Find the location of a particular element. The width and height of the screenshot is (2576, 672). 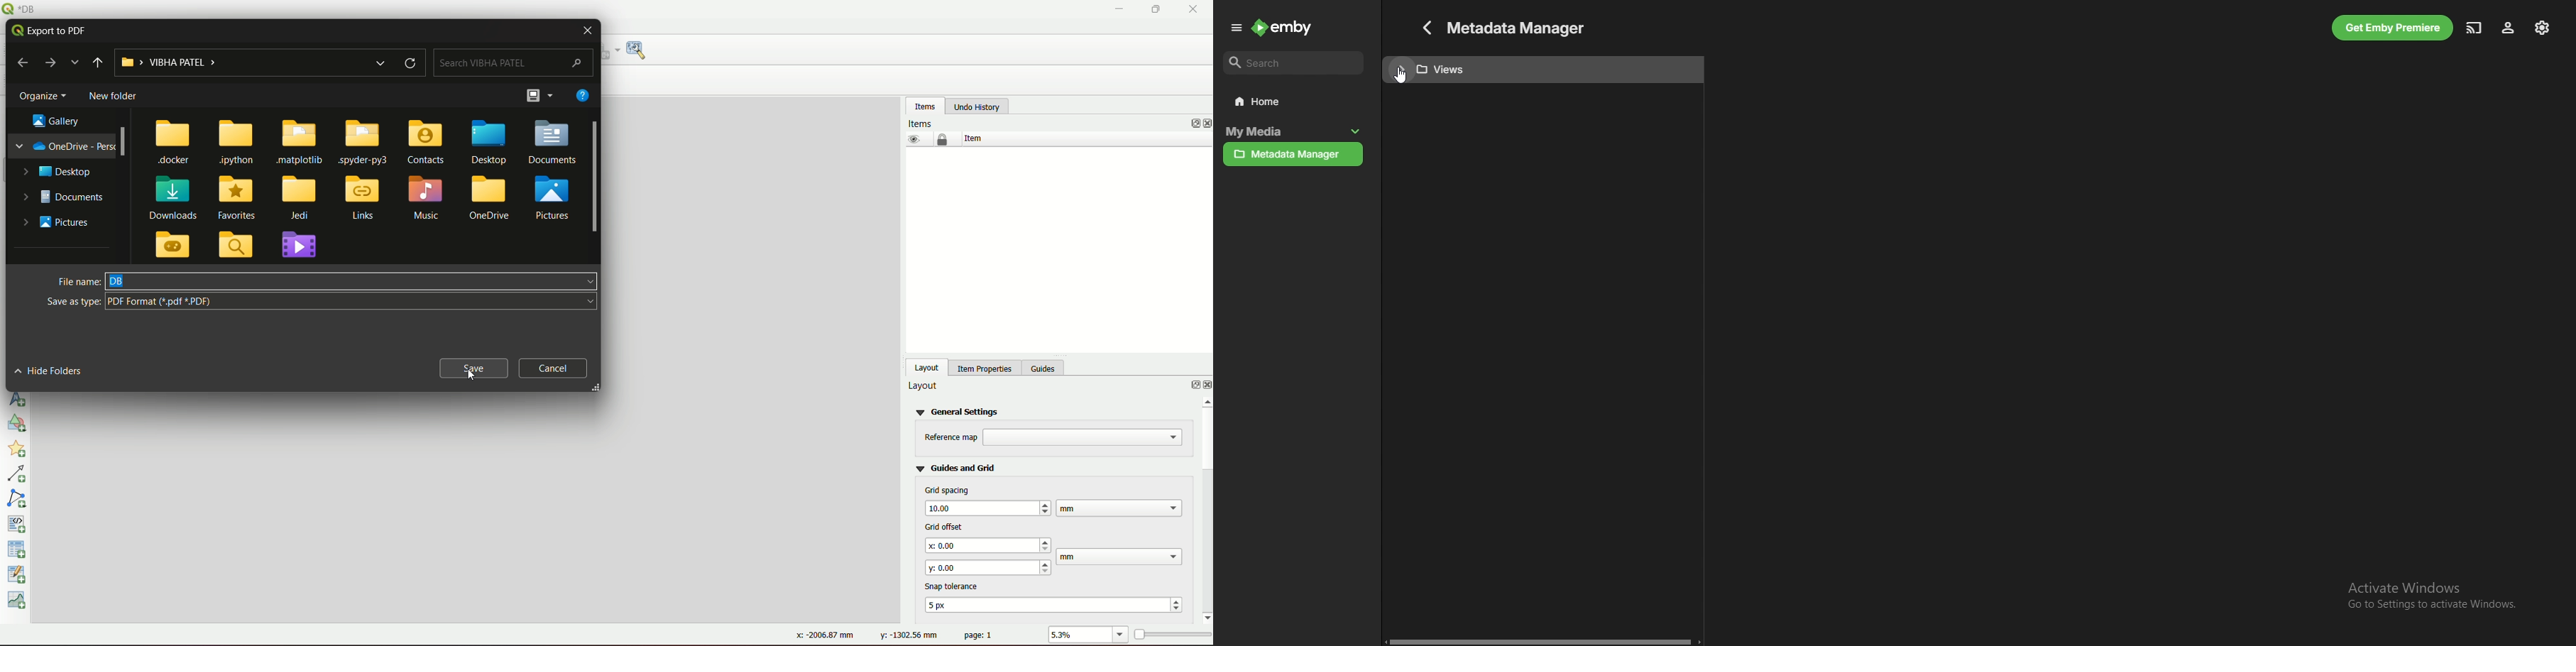

folder is located at coordinates (302, 247).